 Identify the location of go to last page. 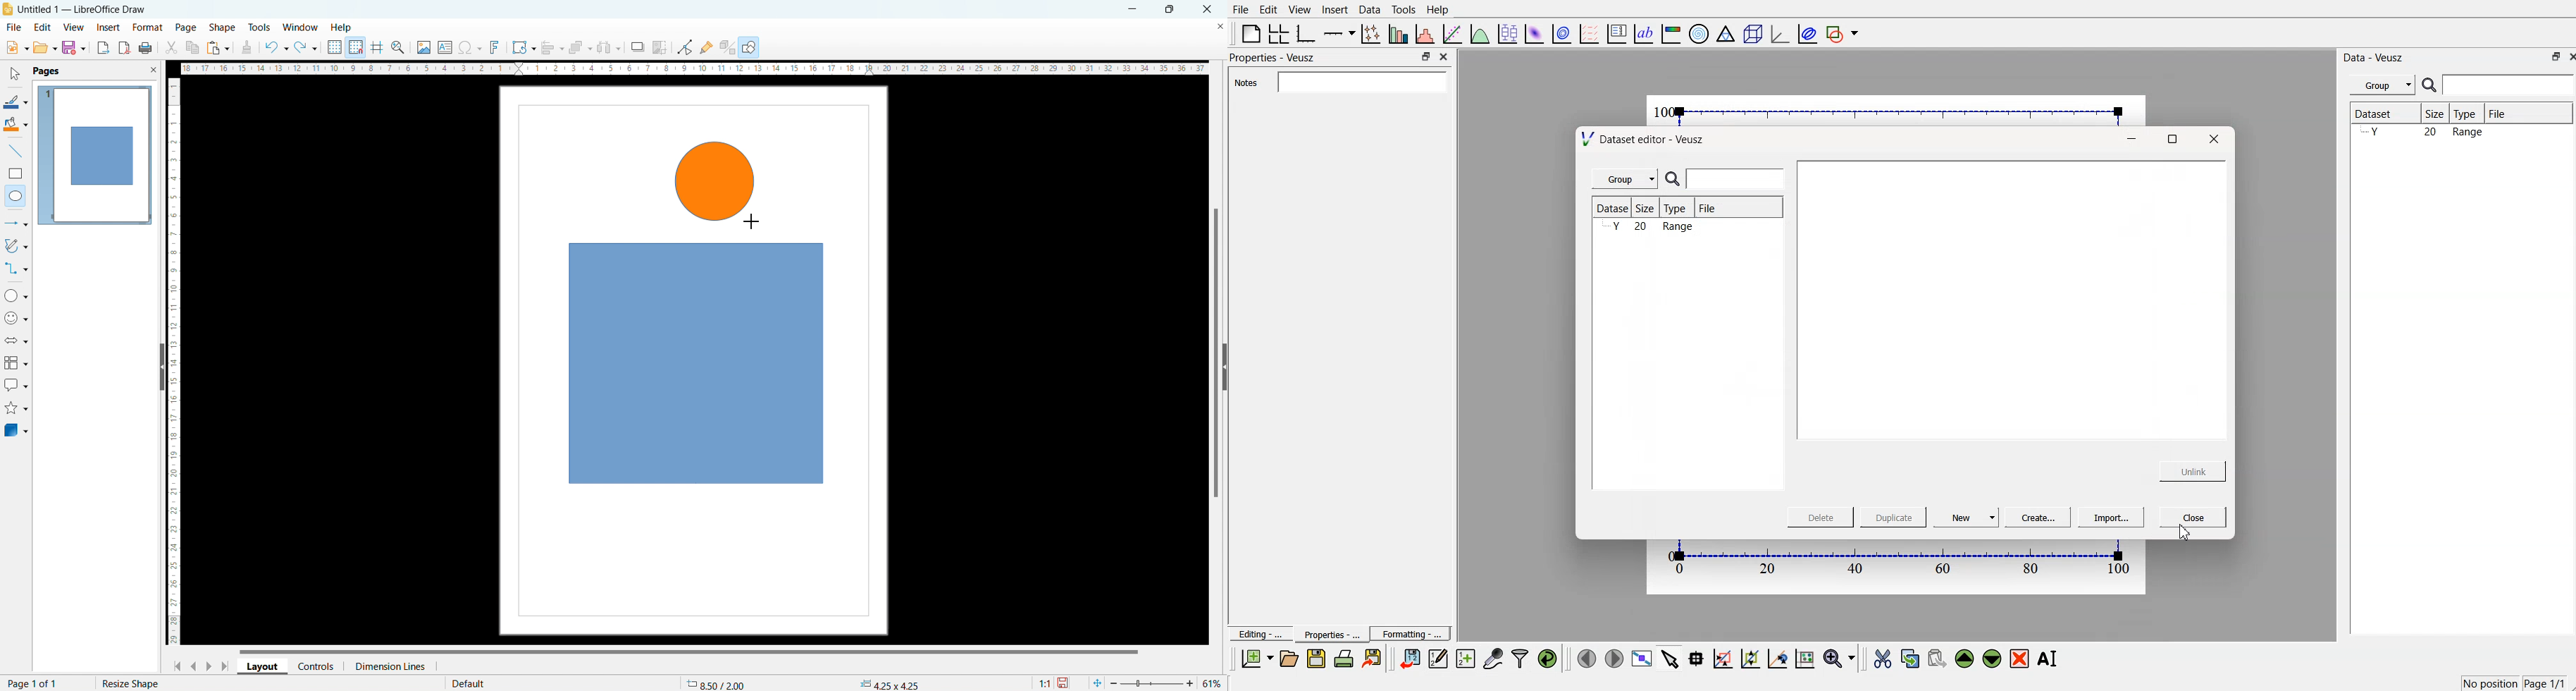
(226, 666).